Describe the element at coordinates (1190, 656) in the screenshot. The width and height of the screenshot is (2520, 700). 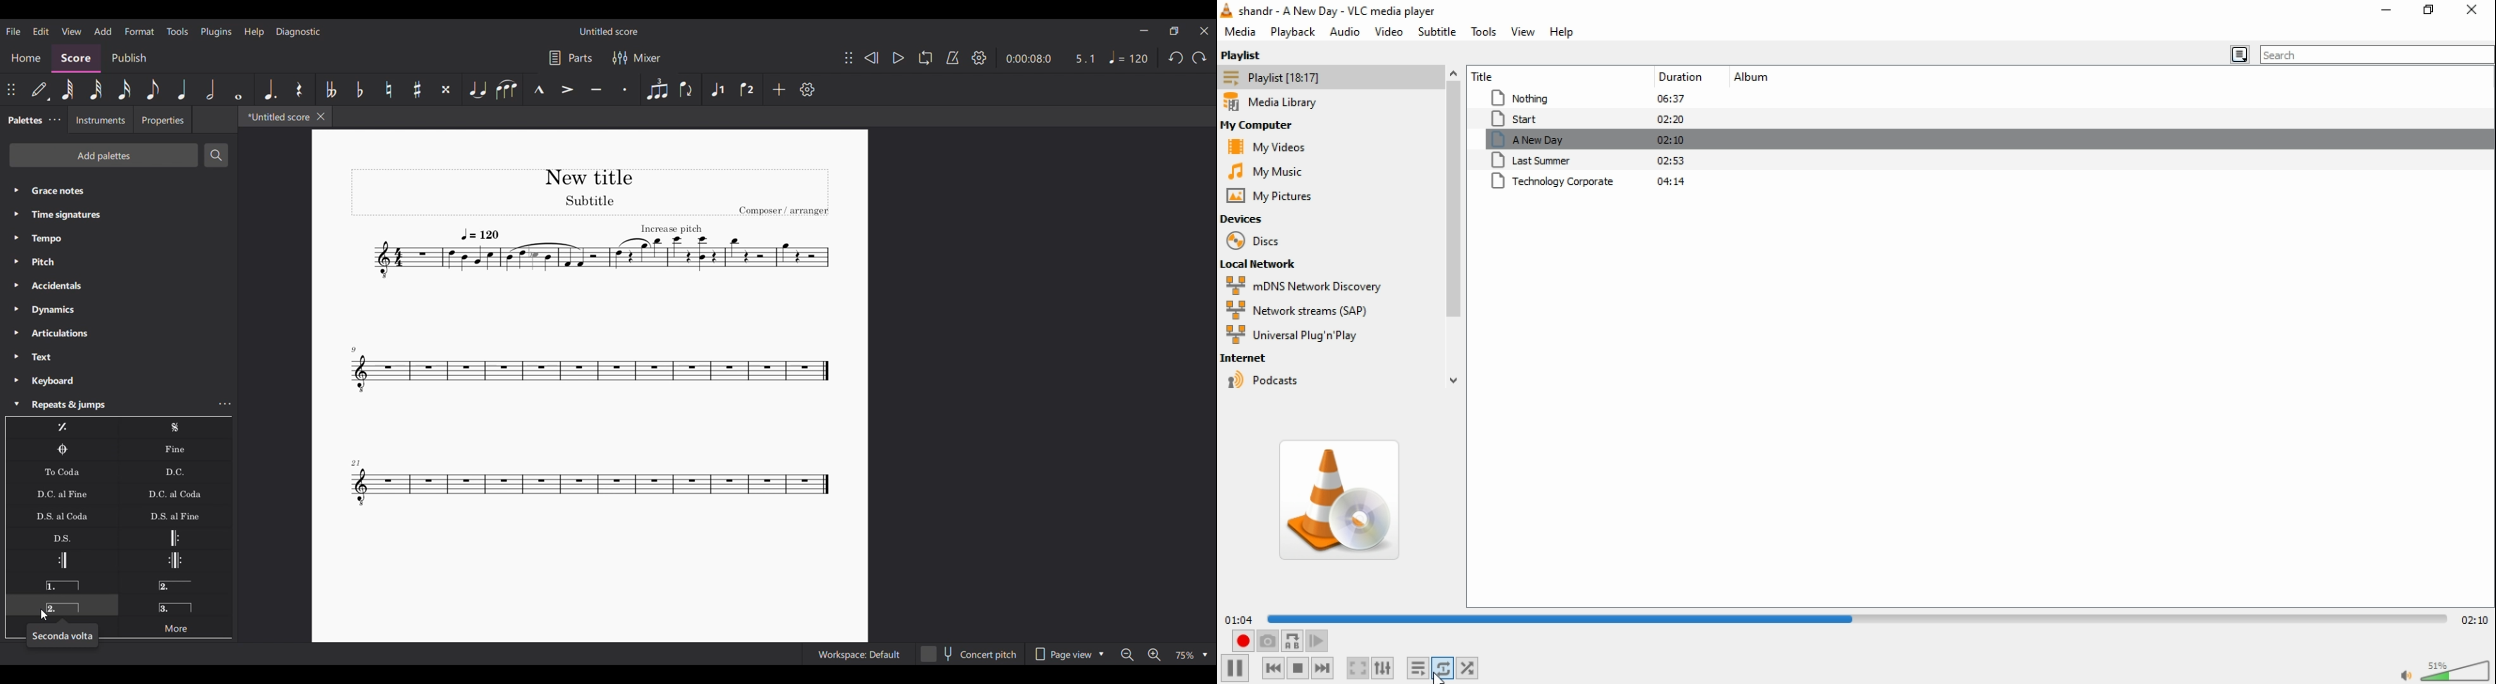
I see `Zoom options` at that location.